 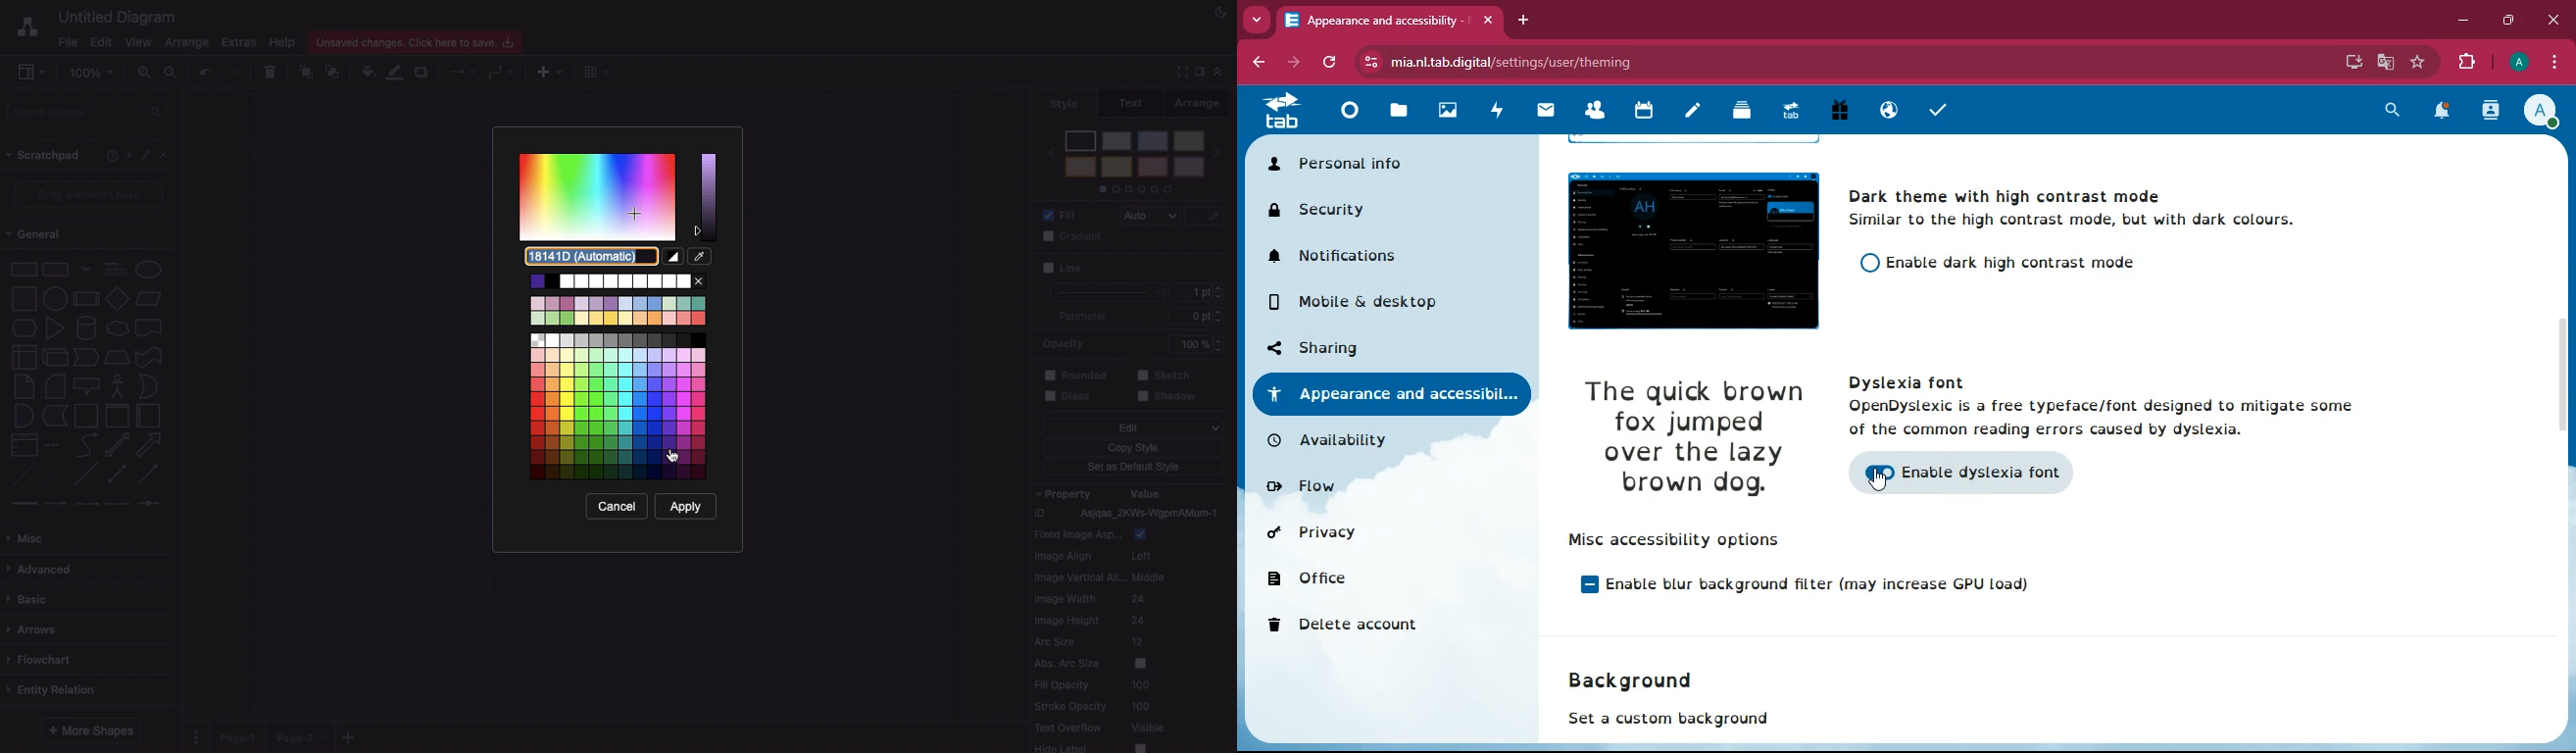 What do you see at coordinates (620, 376) in the screenshot?
I see `Colors` at bounding box center [620, 376].